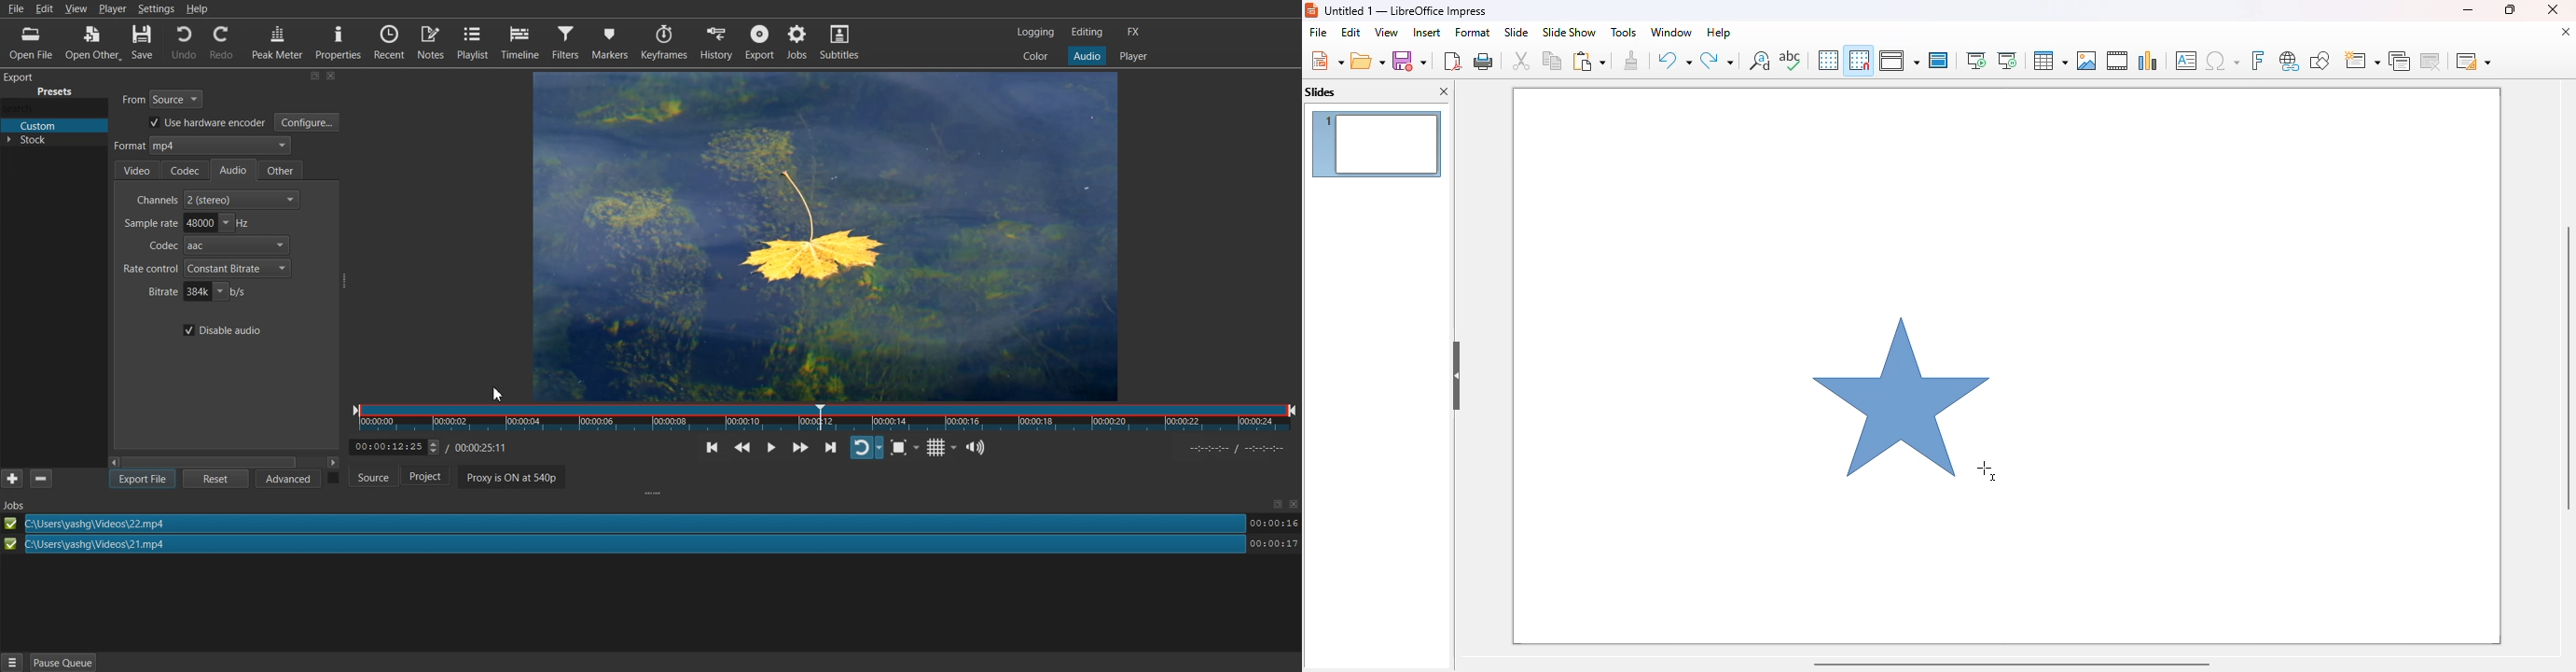 The image size is (2576, 672). Describe the element at coordinates (1899, 61) in the screenshot. I see `display views` at that location.